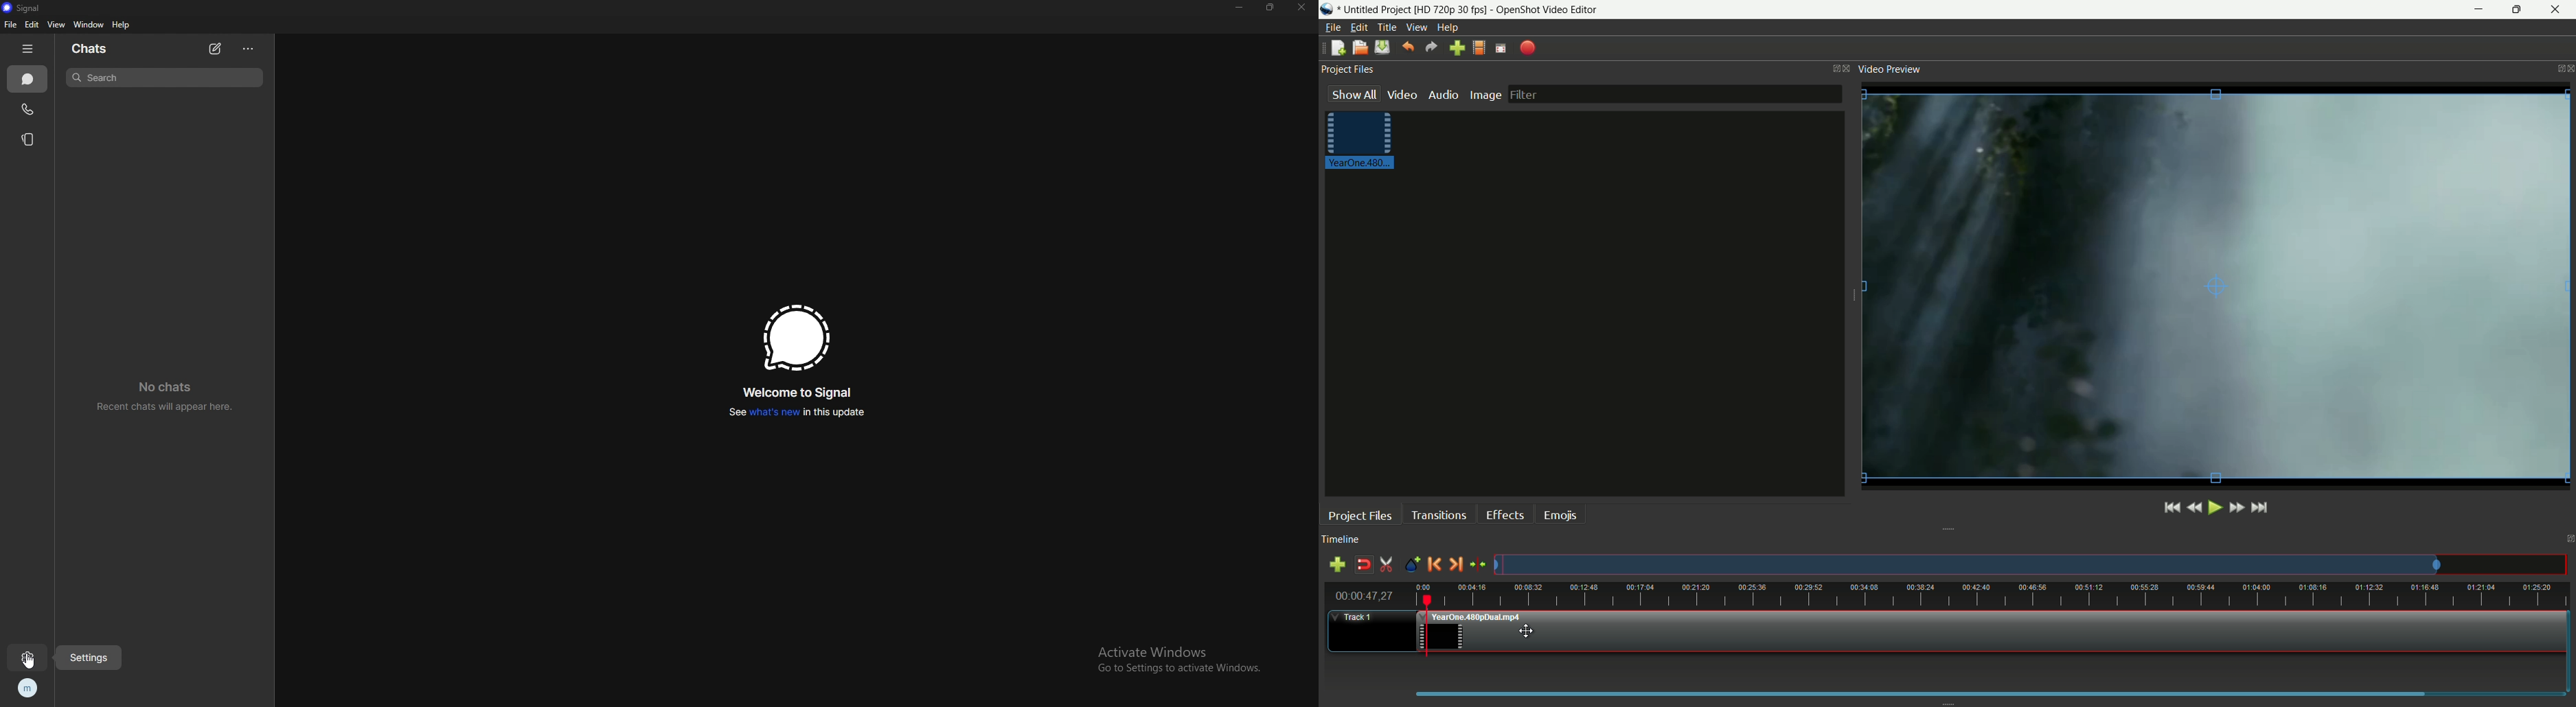  Describe the element at coordinates (1548, 9) in the screenshot. I see `app name` at that location.